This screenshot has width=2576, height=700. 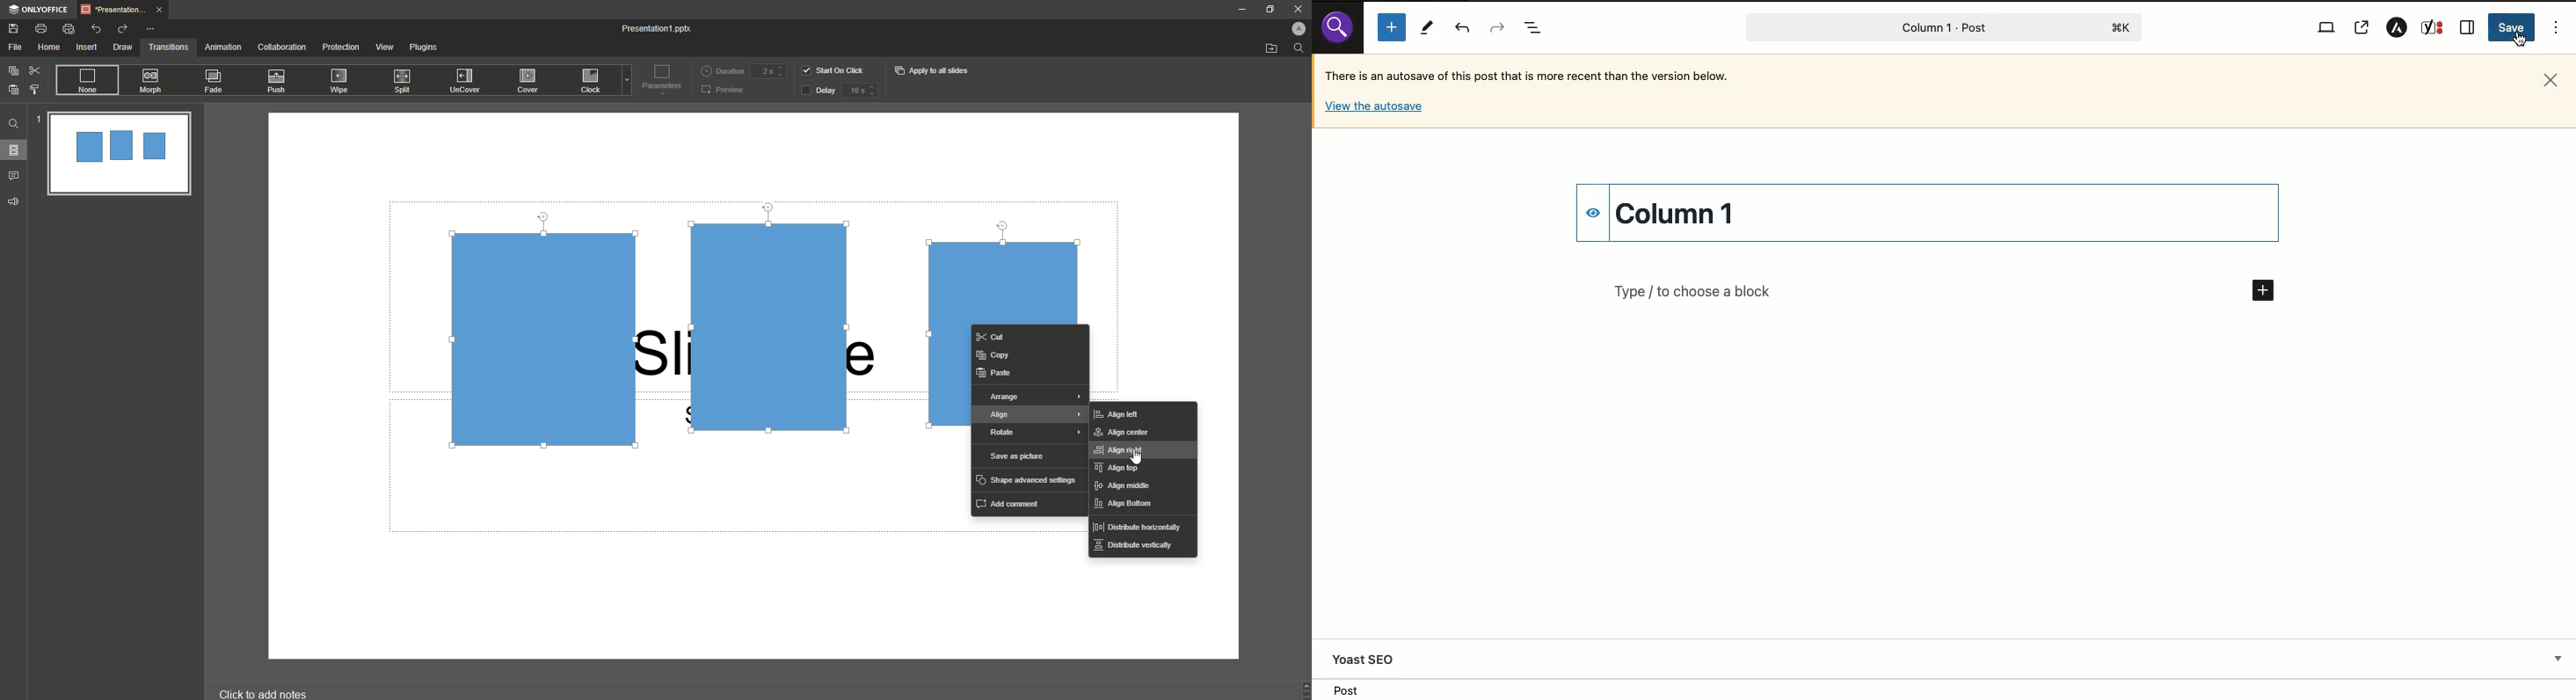 What do you see at coordinates (2548, 81) in the screenshot?
I see `Close` at bounding box center [2548, 81].